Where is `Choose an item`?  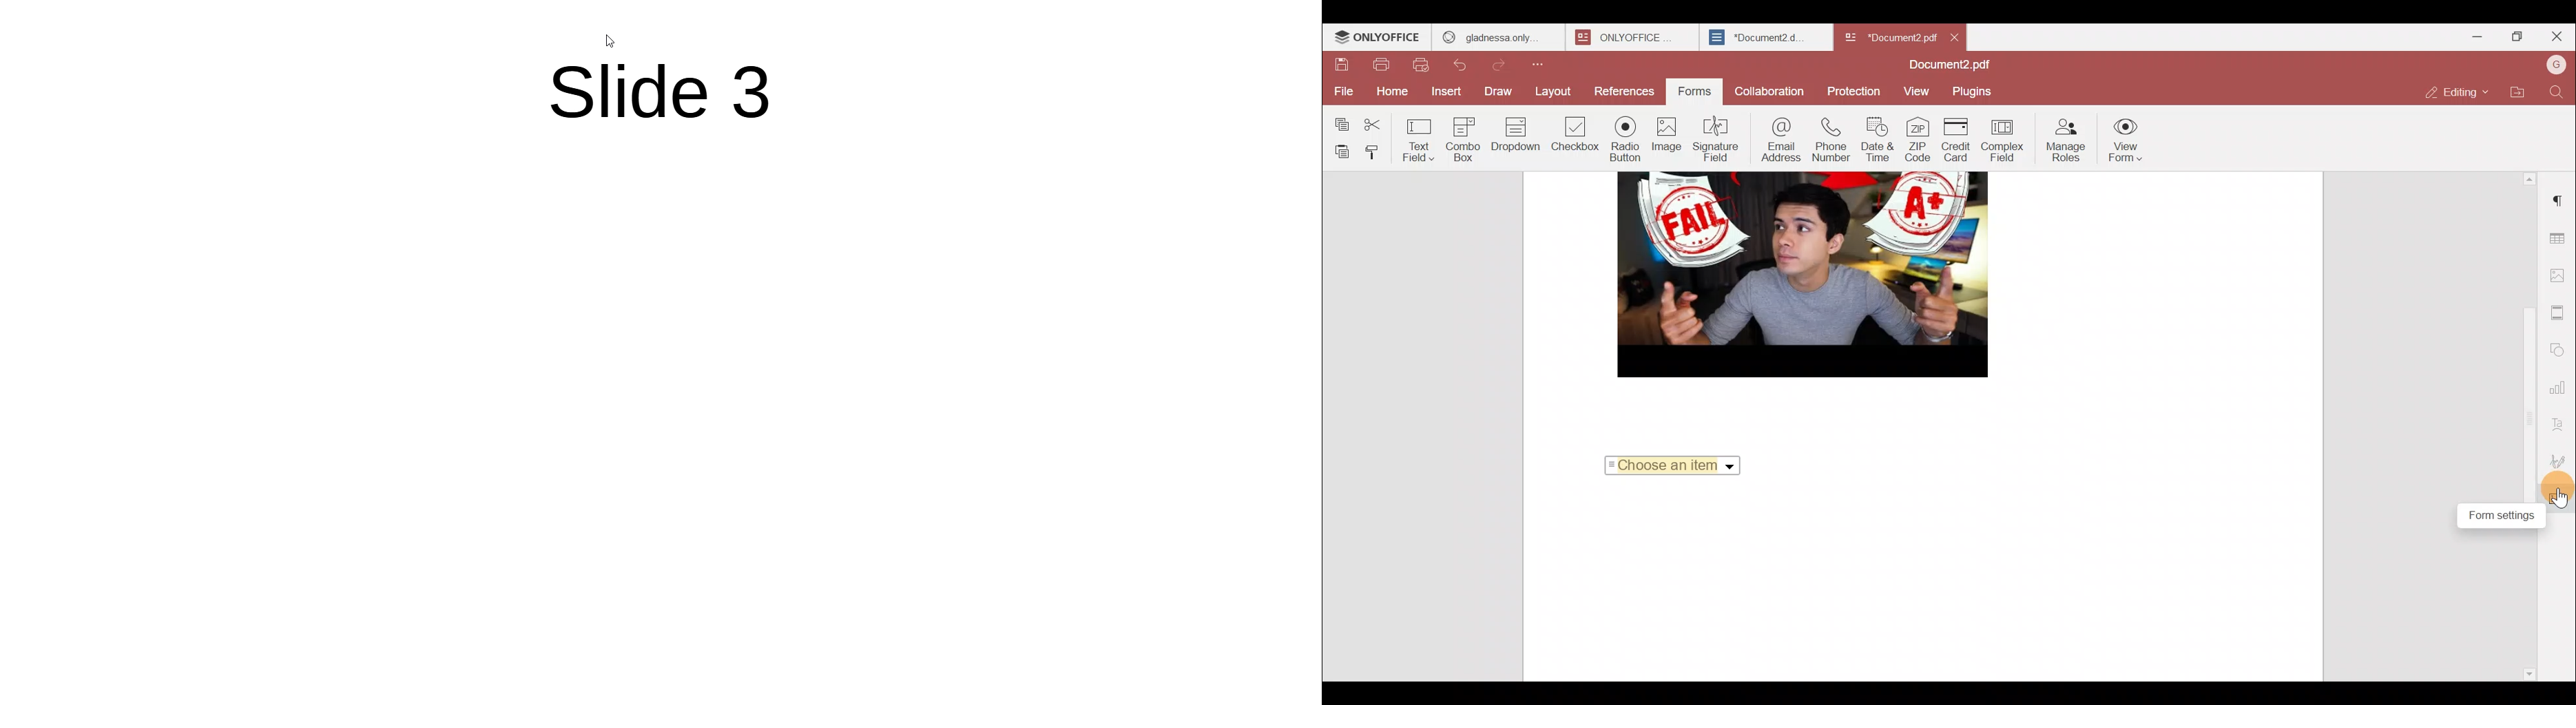
Choose an item is located at coordinates (1672, 467).